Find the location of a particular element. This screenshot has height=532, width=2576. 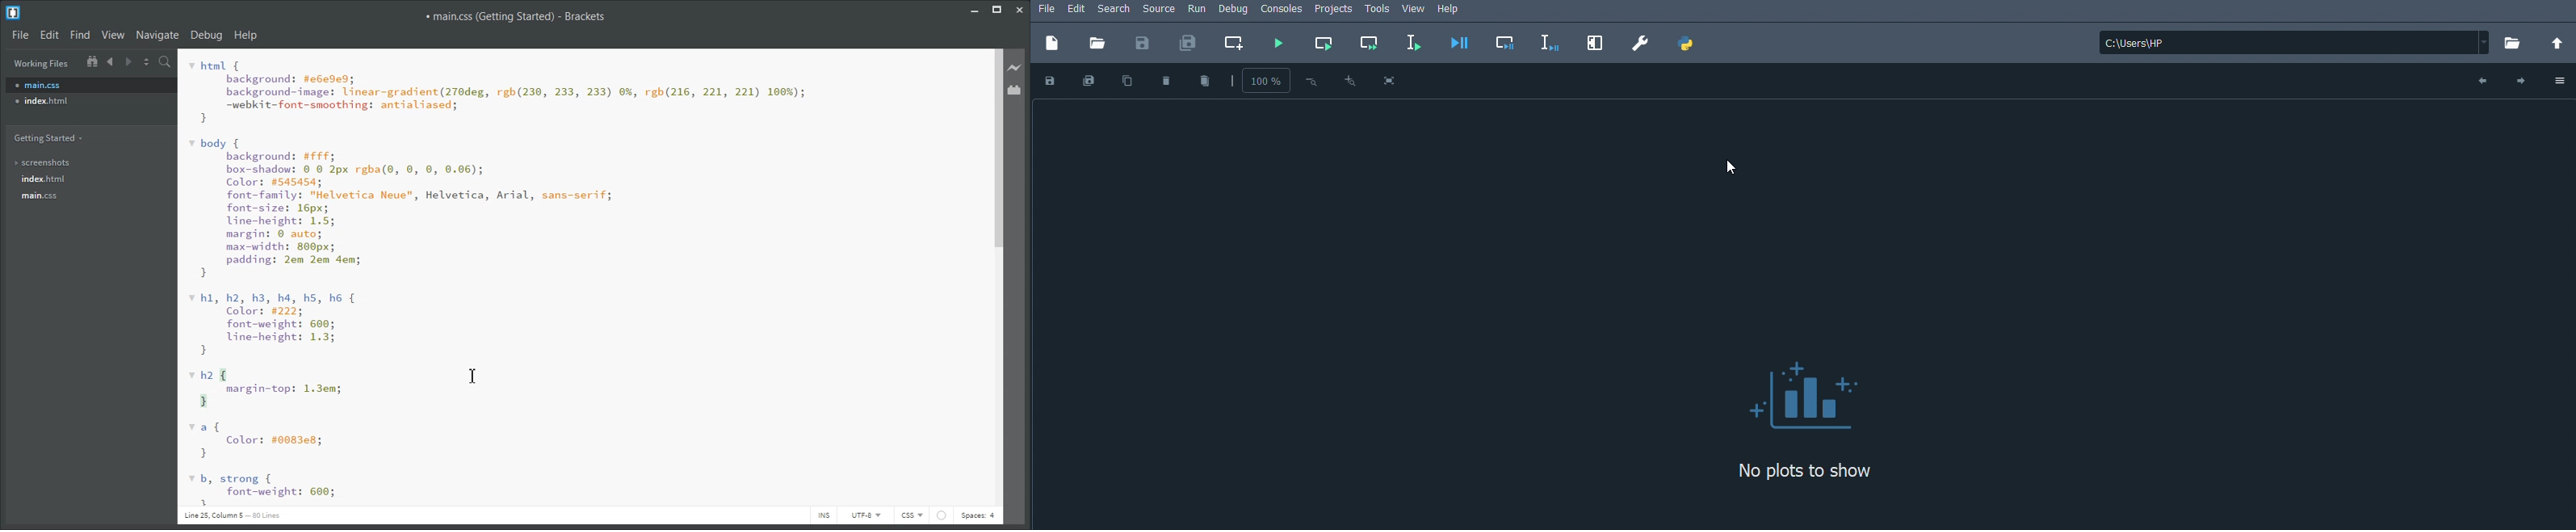

PYTHONPATH manager is located at coordinates (1687, 43).